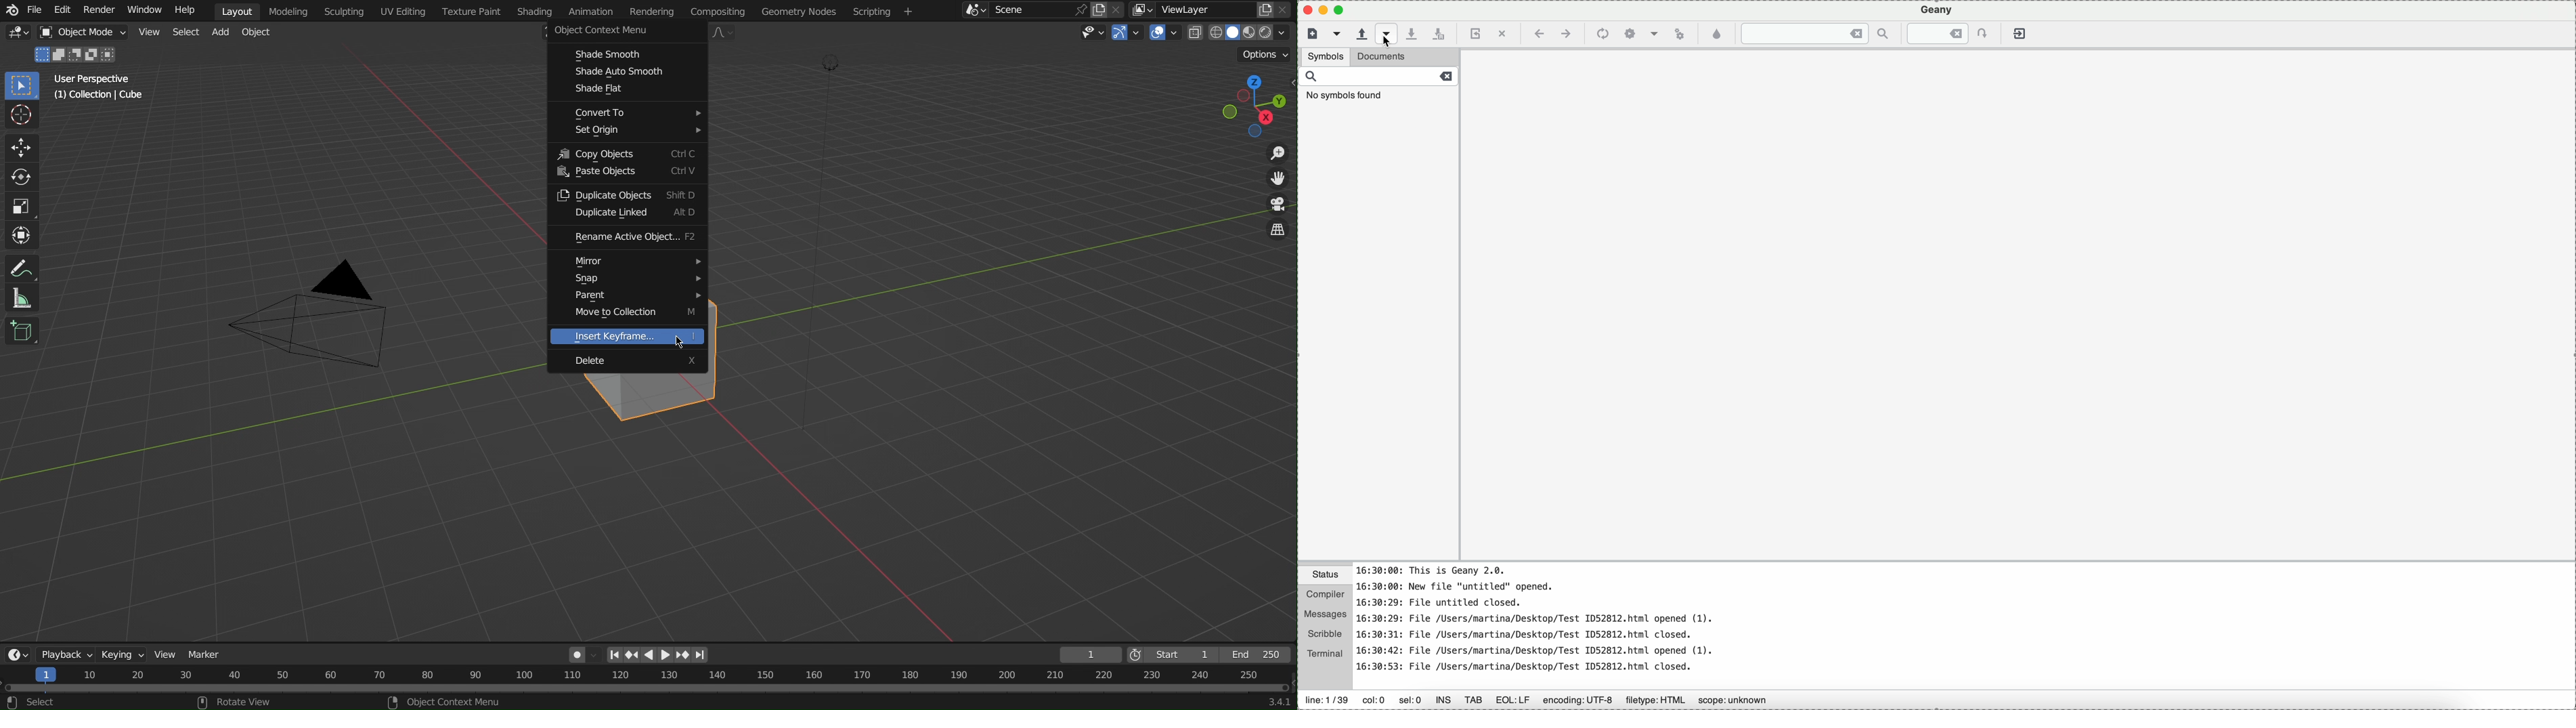 The height and width of the screenshot is (728, 2576). What do you see at coordinates (1028, 10) in the screenshot?
I see `Scene` at bounding box center [1028, 10].